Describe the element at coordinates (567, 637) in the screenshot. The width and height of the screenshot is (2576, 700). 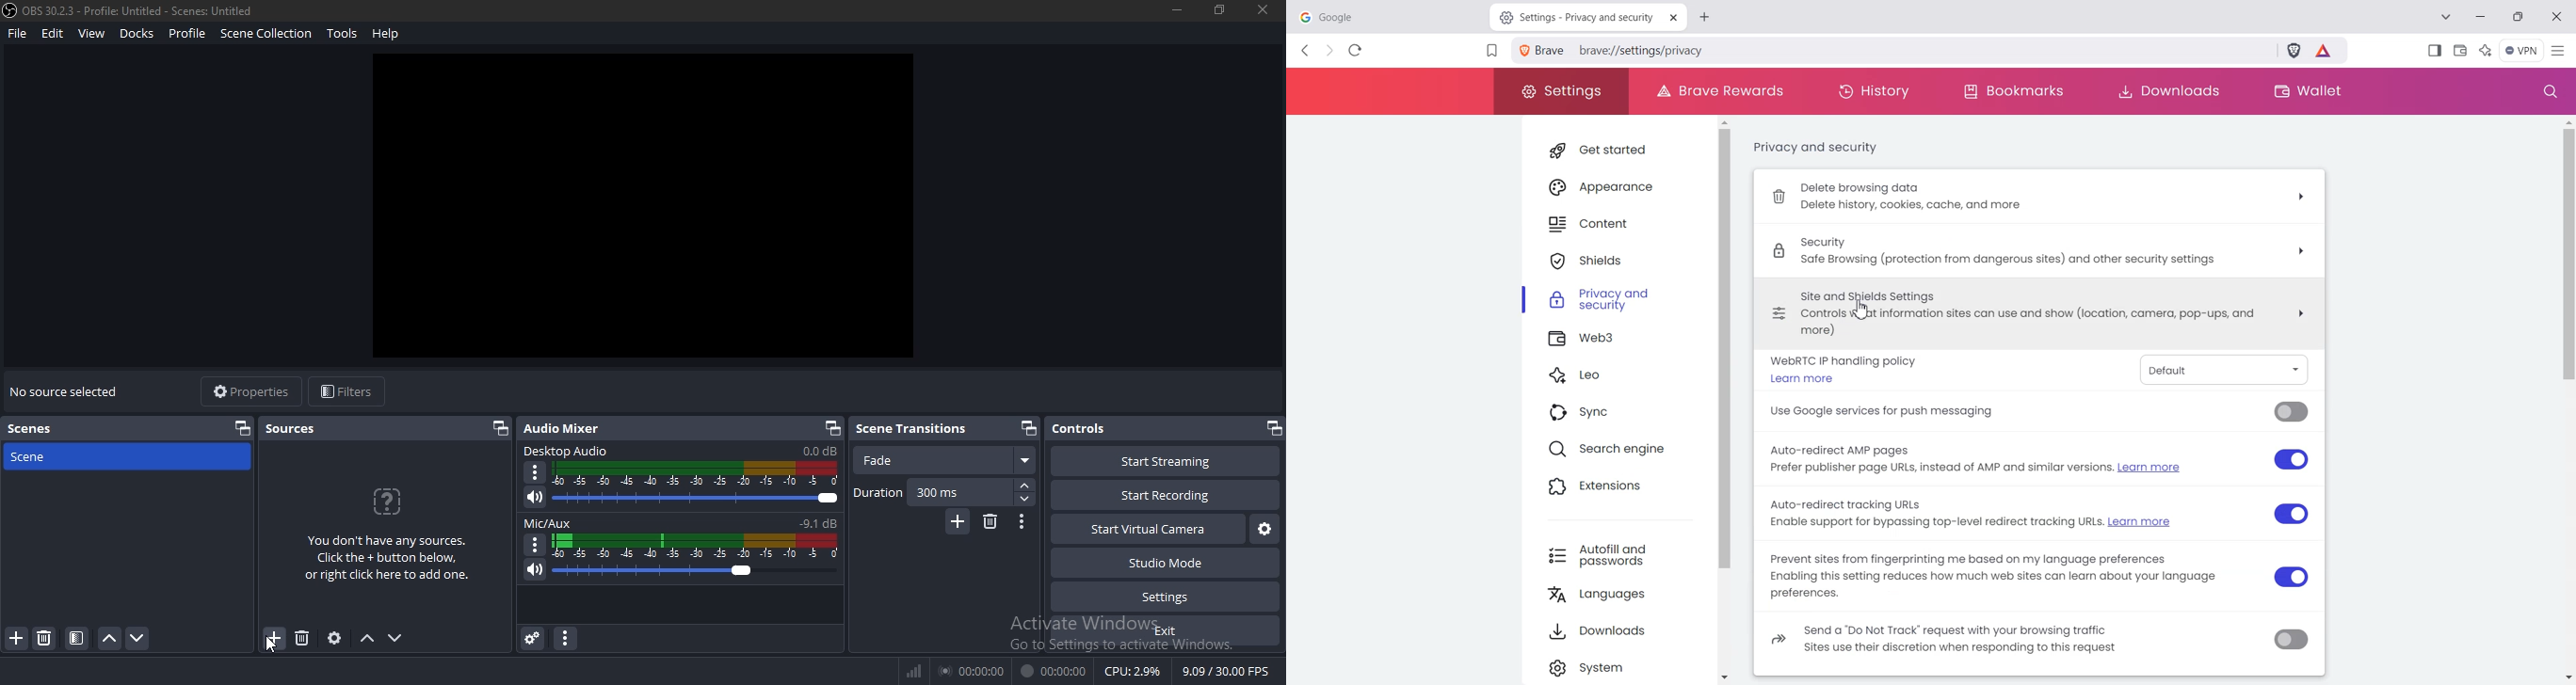
I see `icon` at that location.